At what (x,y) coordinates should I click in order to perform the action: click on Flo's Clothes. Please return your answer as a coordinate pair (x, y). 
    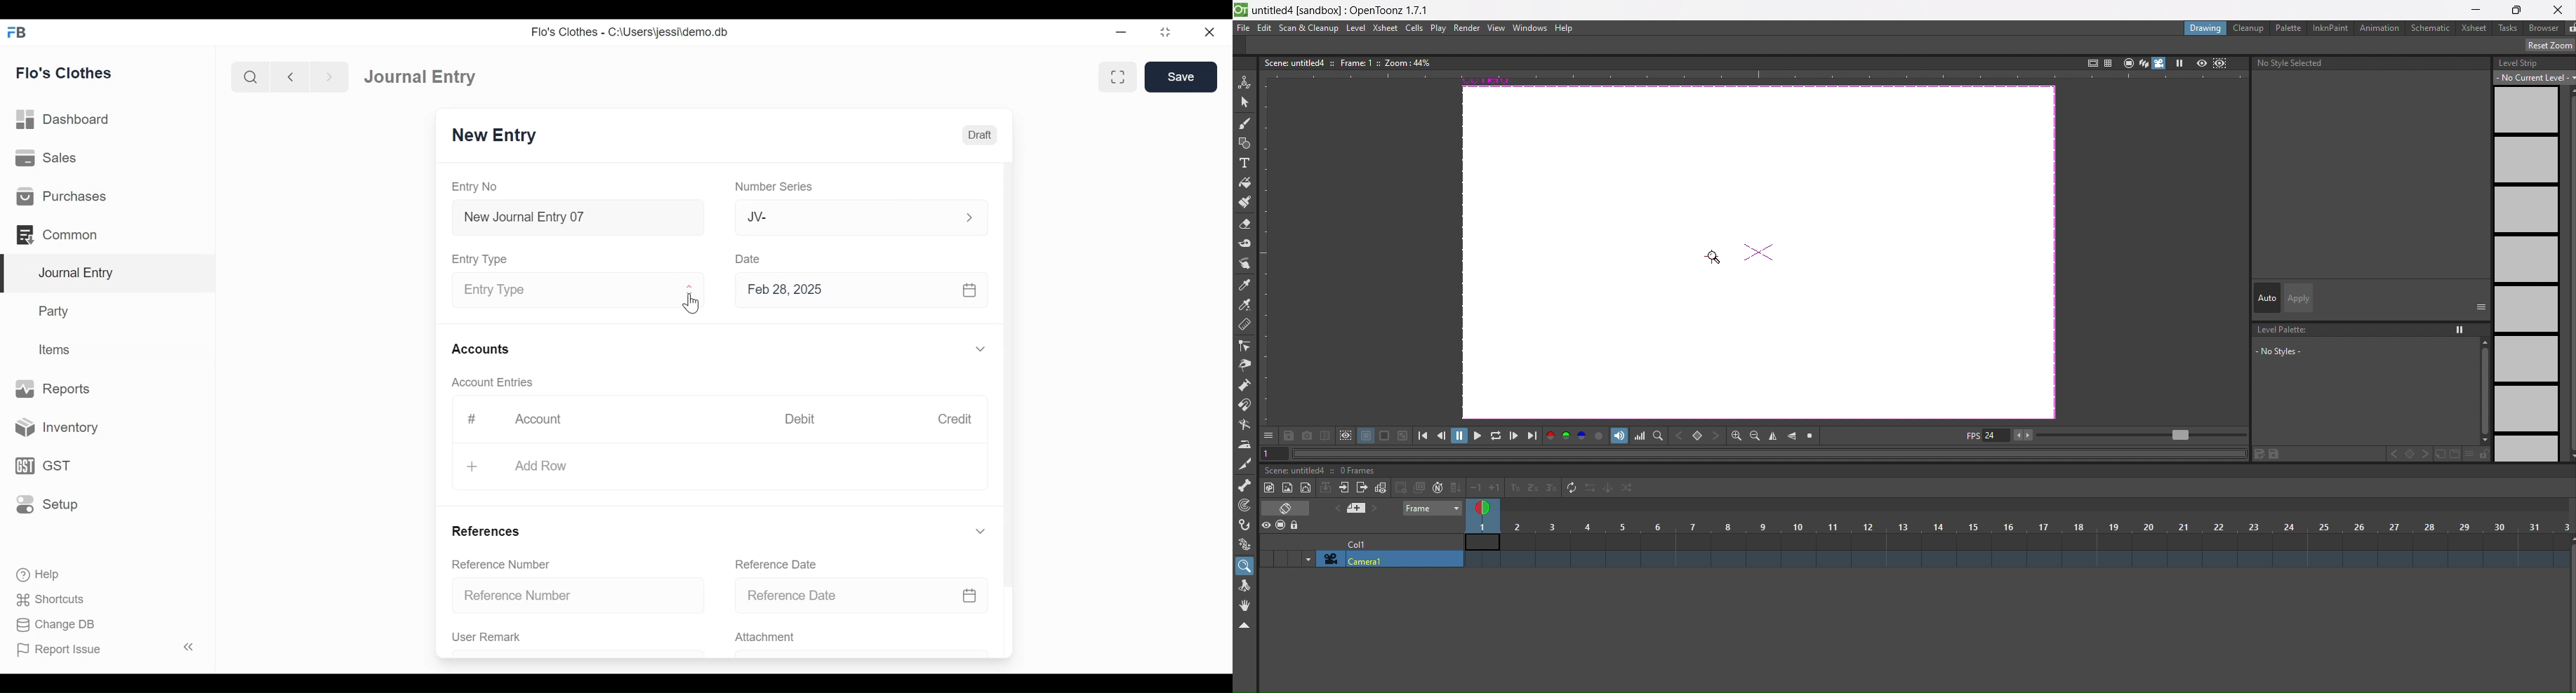
    Looking at the image, I should click on (64, 73).